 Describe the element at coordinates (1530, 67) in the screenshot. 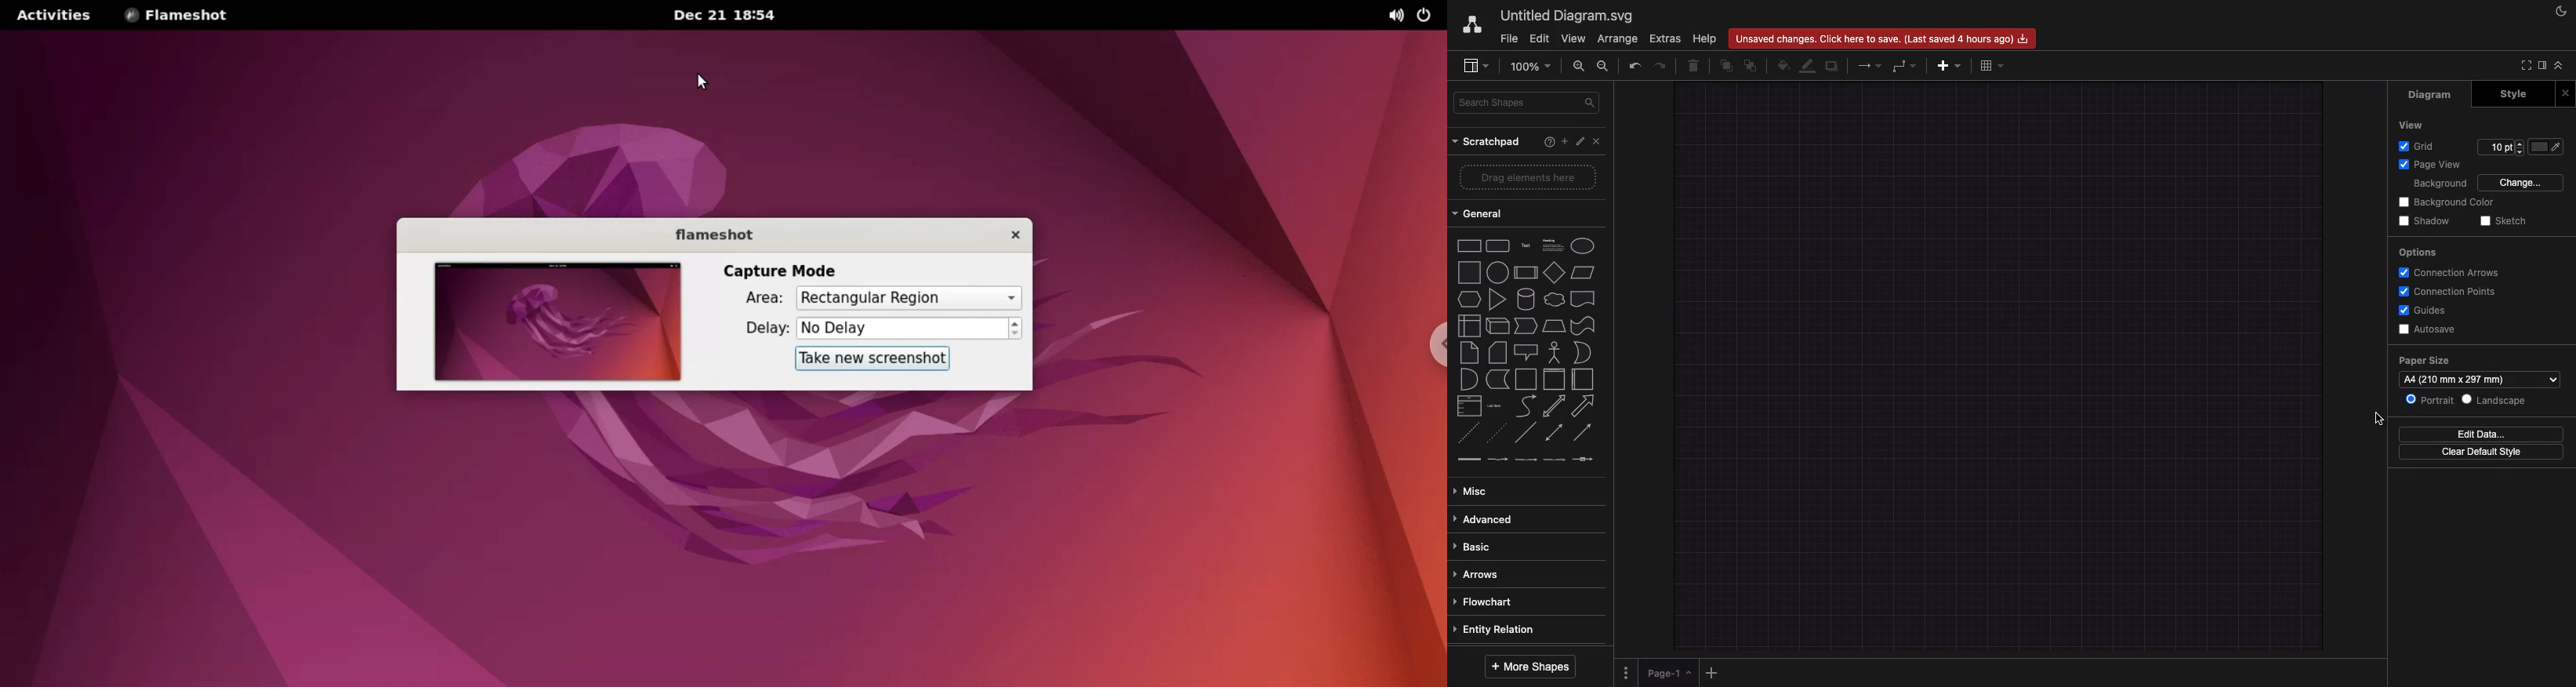

I see `Zoom` at that location.